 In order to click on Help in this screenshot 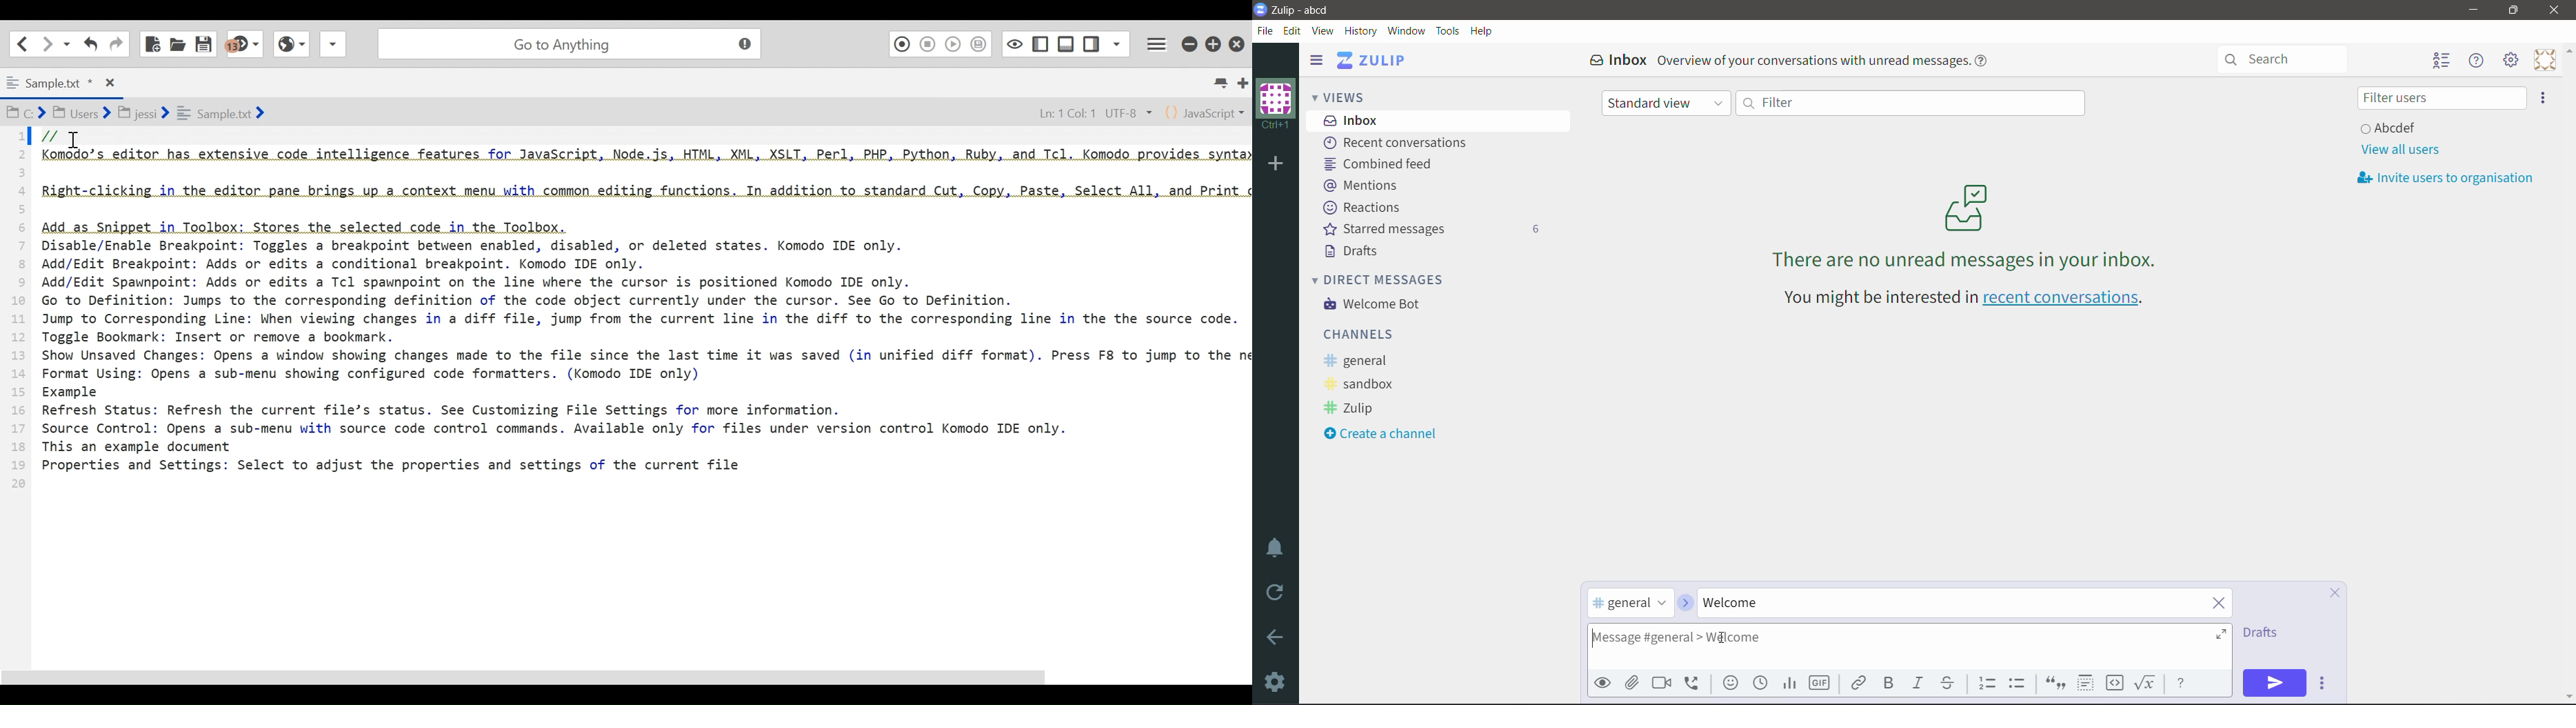, I will do `click(1482, 31)`.